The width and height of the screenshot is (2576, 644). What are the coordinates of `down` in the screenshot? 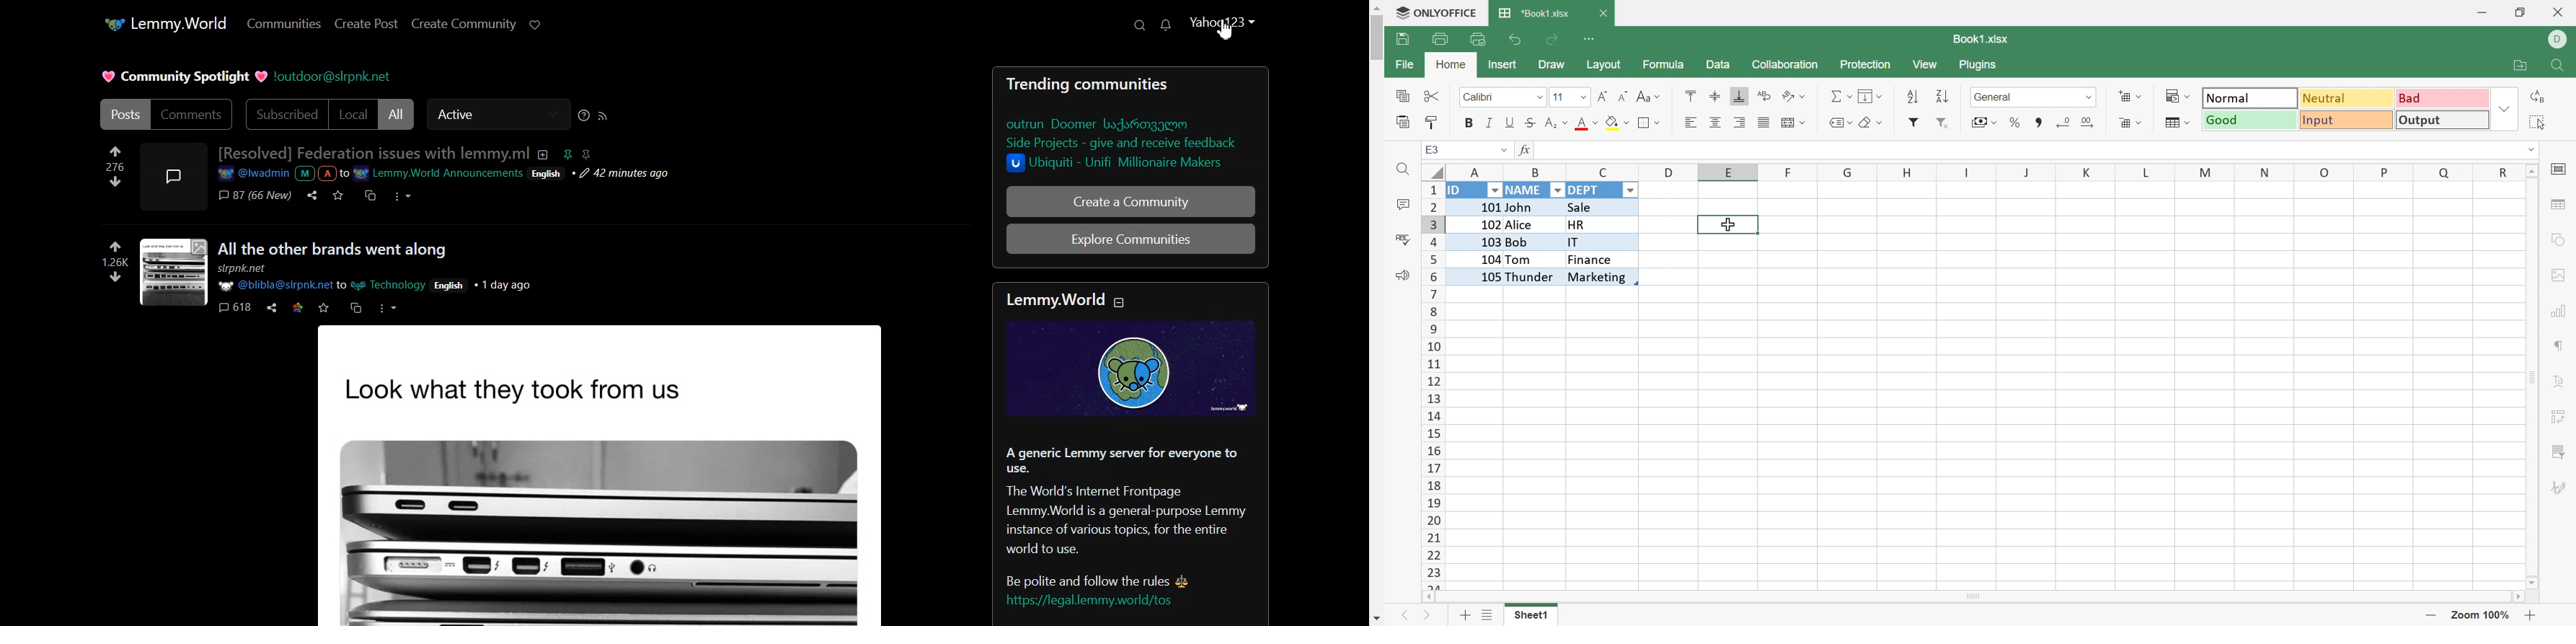 It's located at (118, 278).